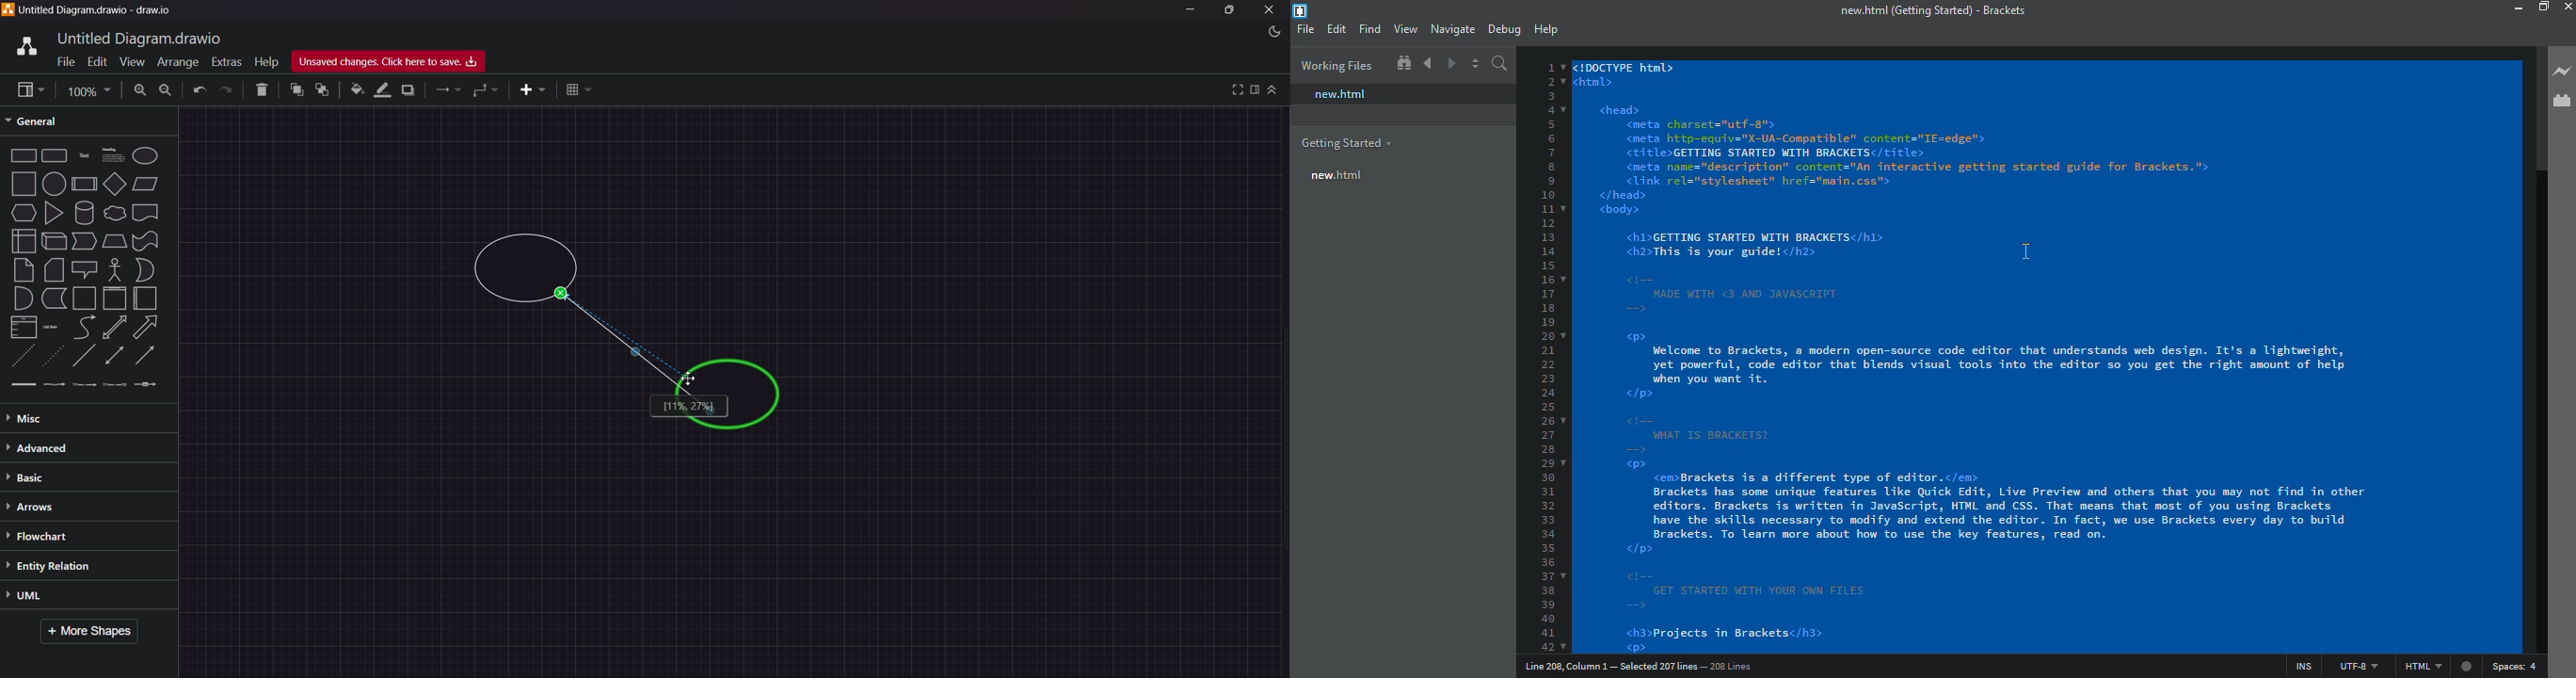 Image resolution: width=2576 pixels, height=700 pixels. Describe the element at coordinates (24, 44) in the screenshot. I see `logo` at that location.